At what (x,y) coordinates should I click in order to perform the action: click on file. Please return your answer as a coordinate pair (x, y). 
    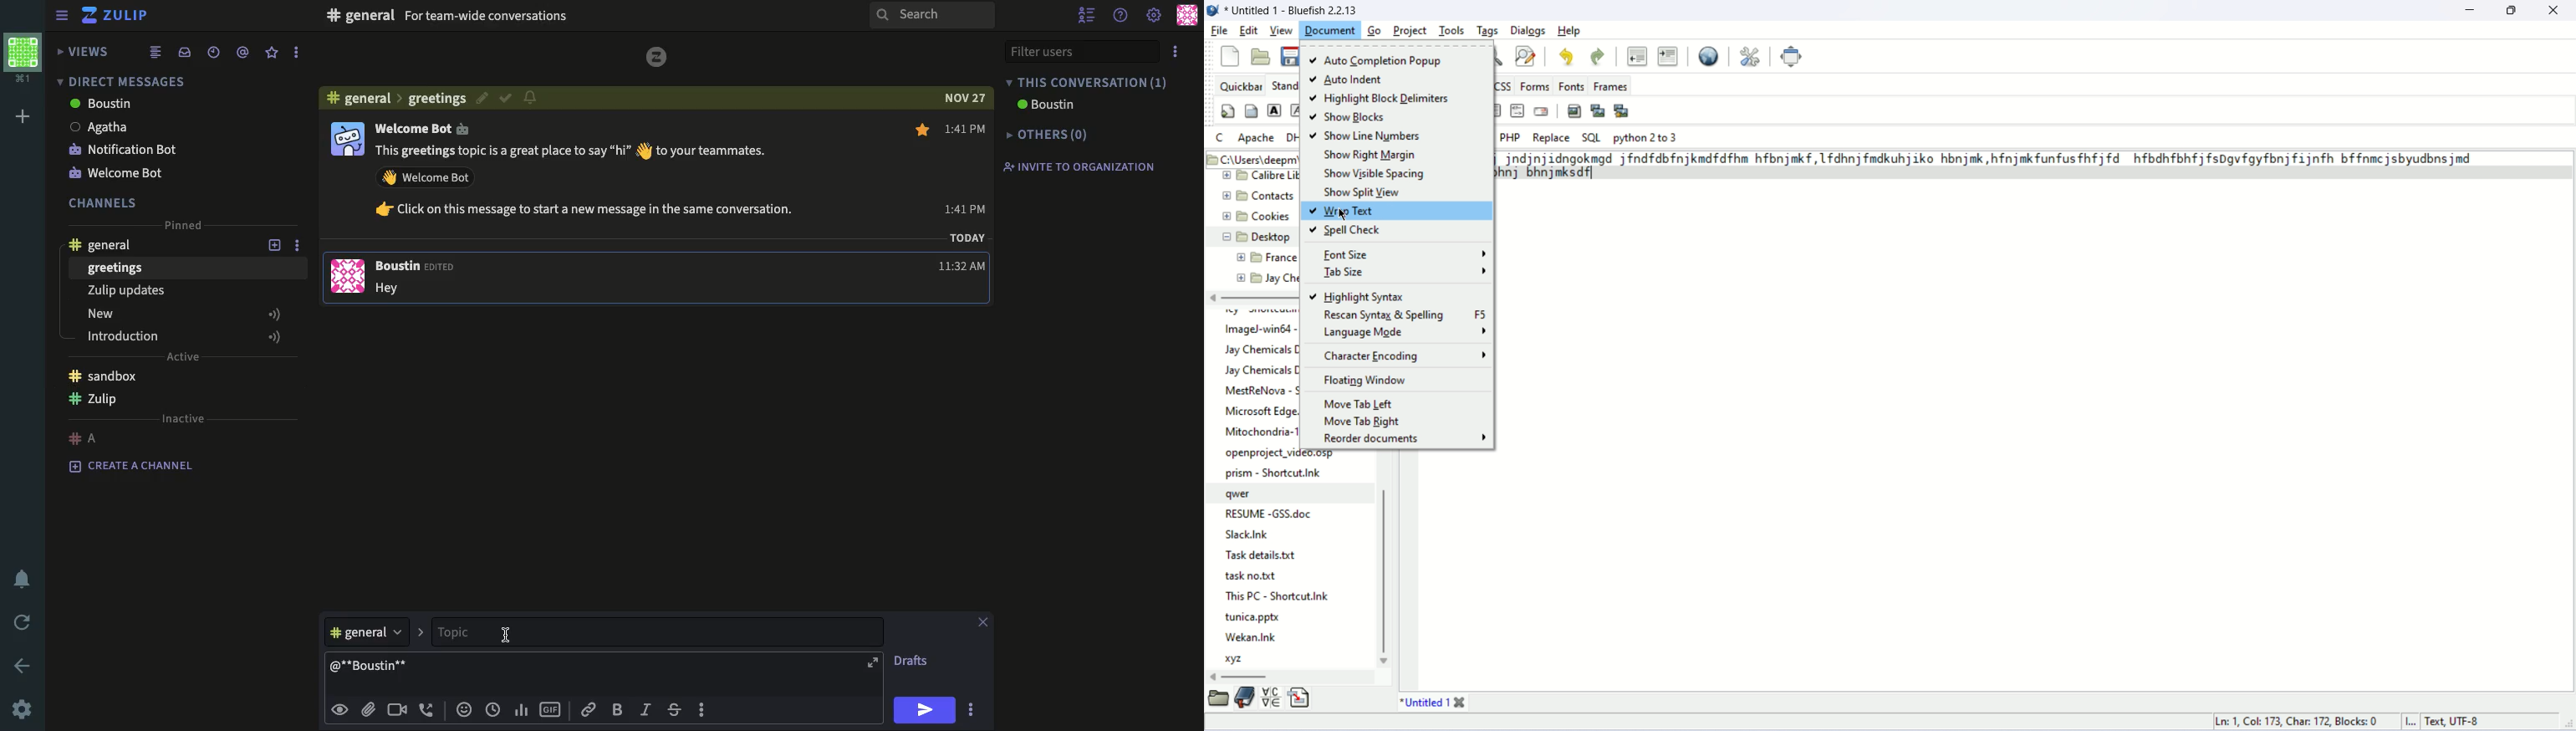
    Looking at the image, I should click on (1220, 31).